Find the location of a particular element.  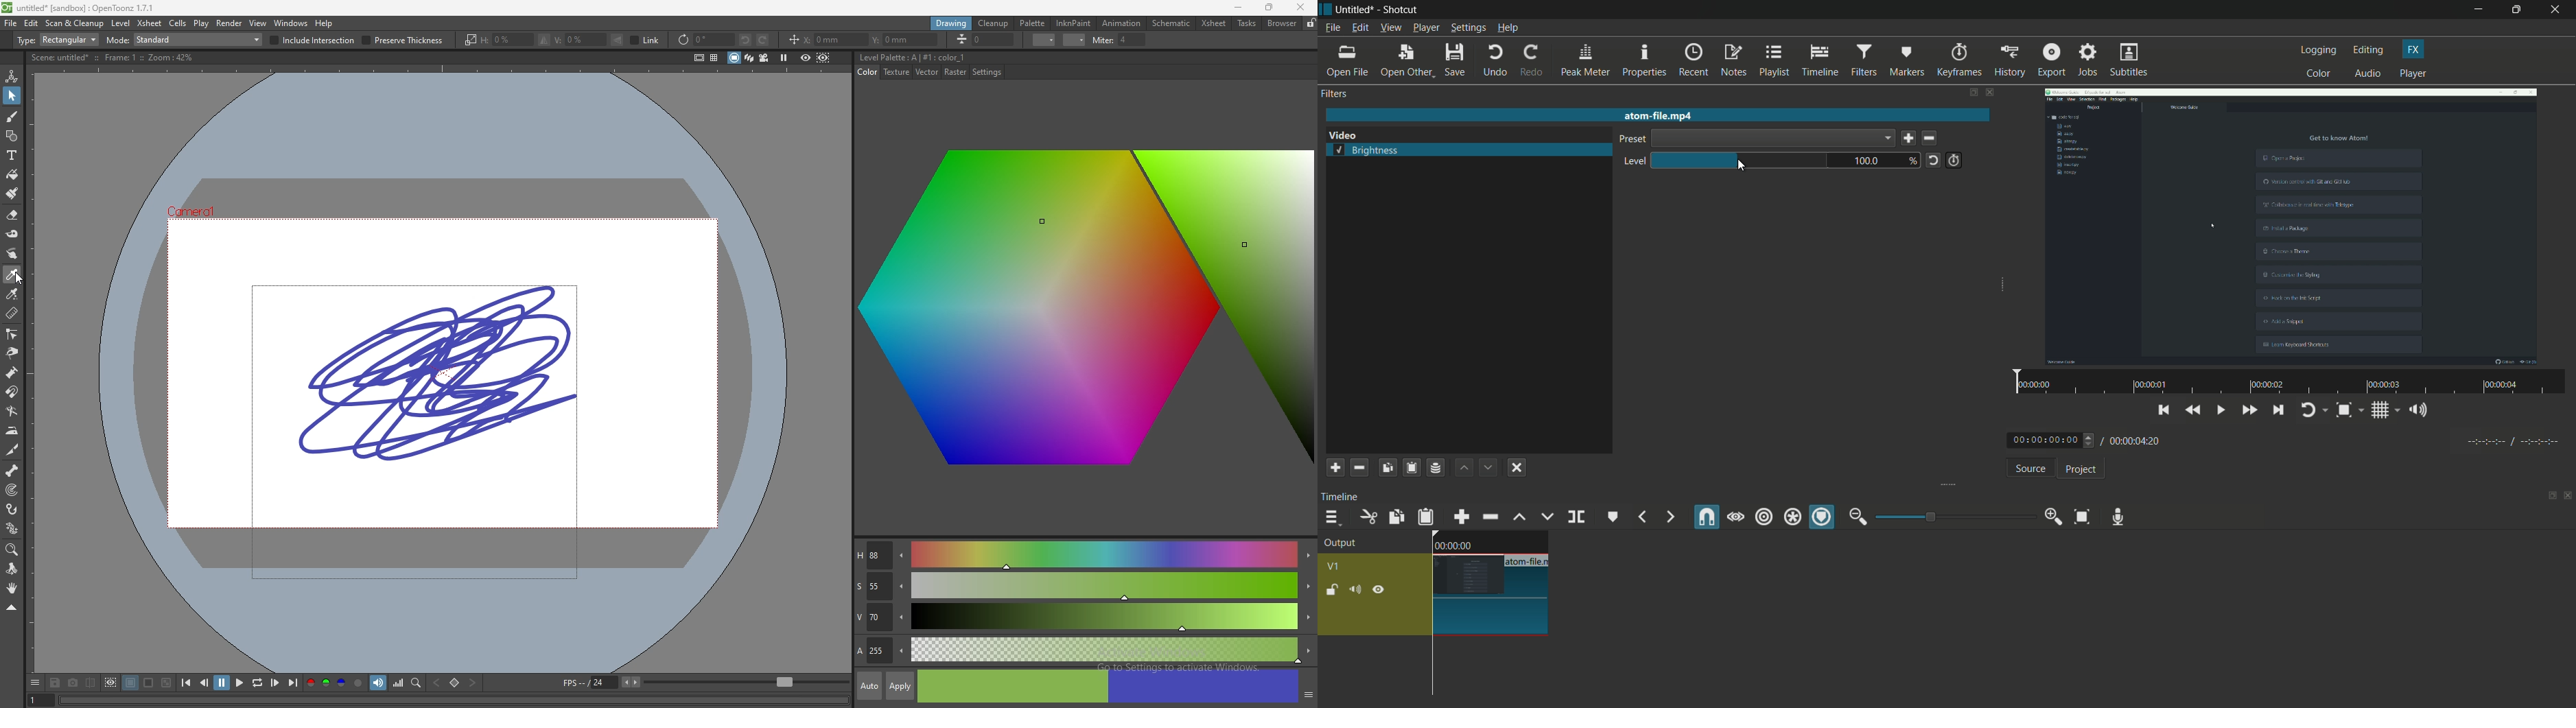

100.0 is located at coordinates (1870, 162).